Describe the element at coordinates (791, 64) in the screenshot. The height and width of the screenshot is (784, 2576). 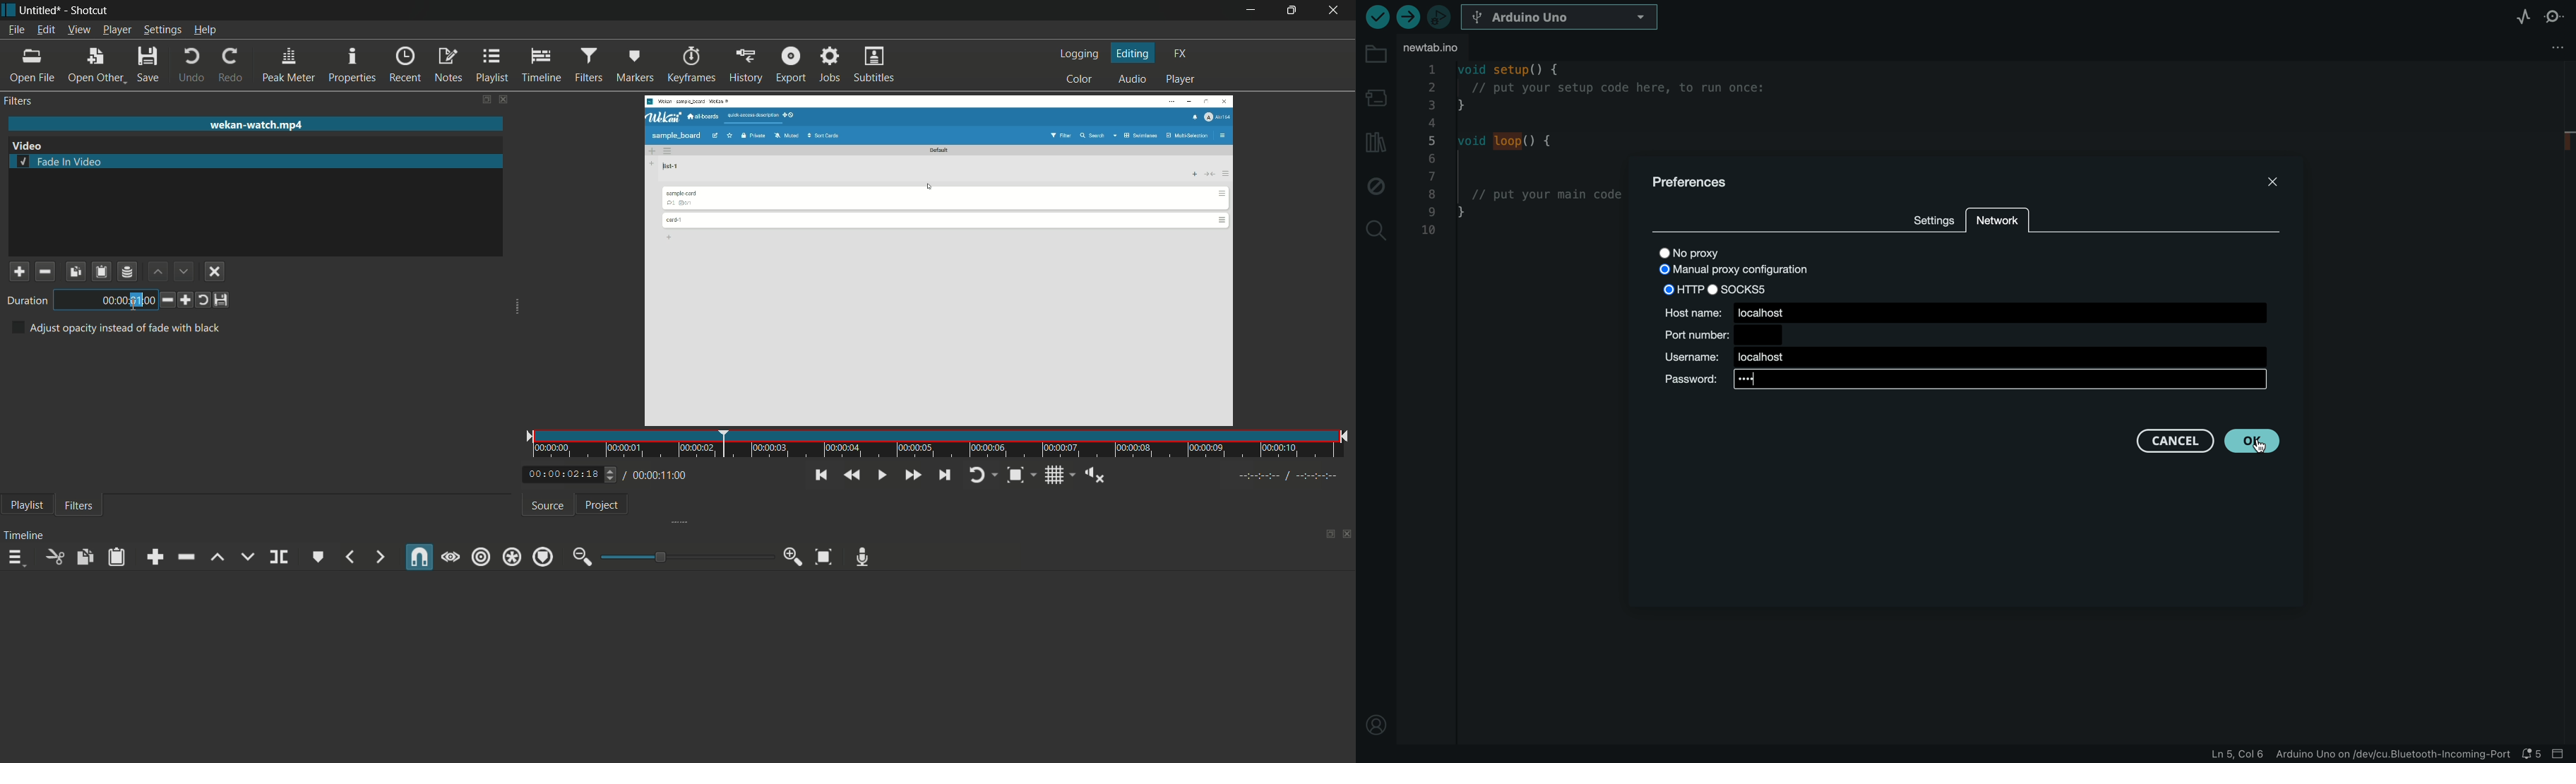
I see `export` at that location.